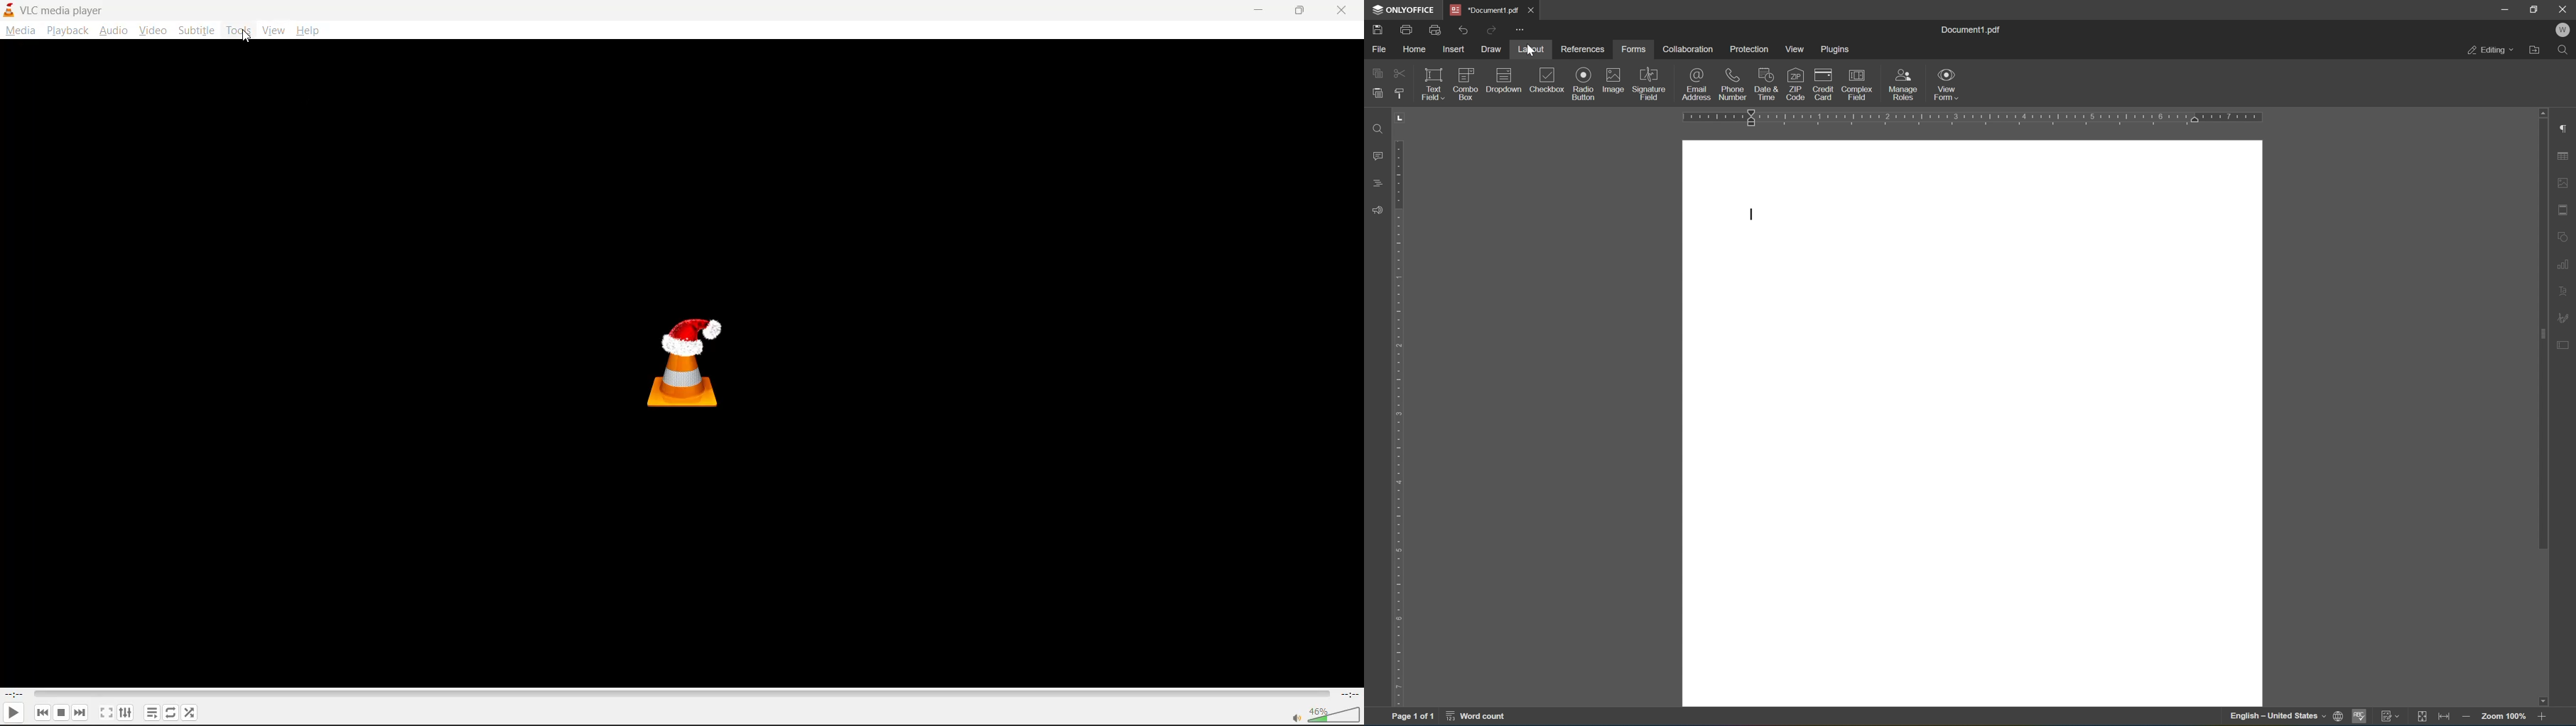 The width and height of the screenshot is (2576, 728). Describe the element at coordinates (42, 713) in the screenshot. I see `previous` at that location.